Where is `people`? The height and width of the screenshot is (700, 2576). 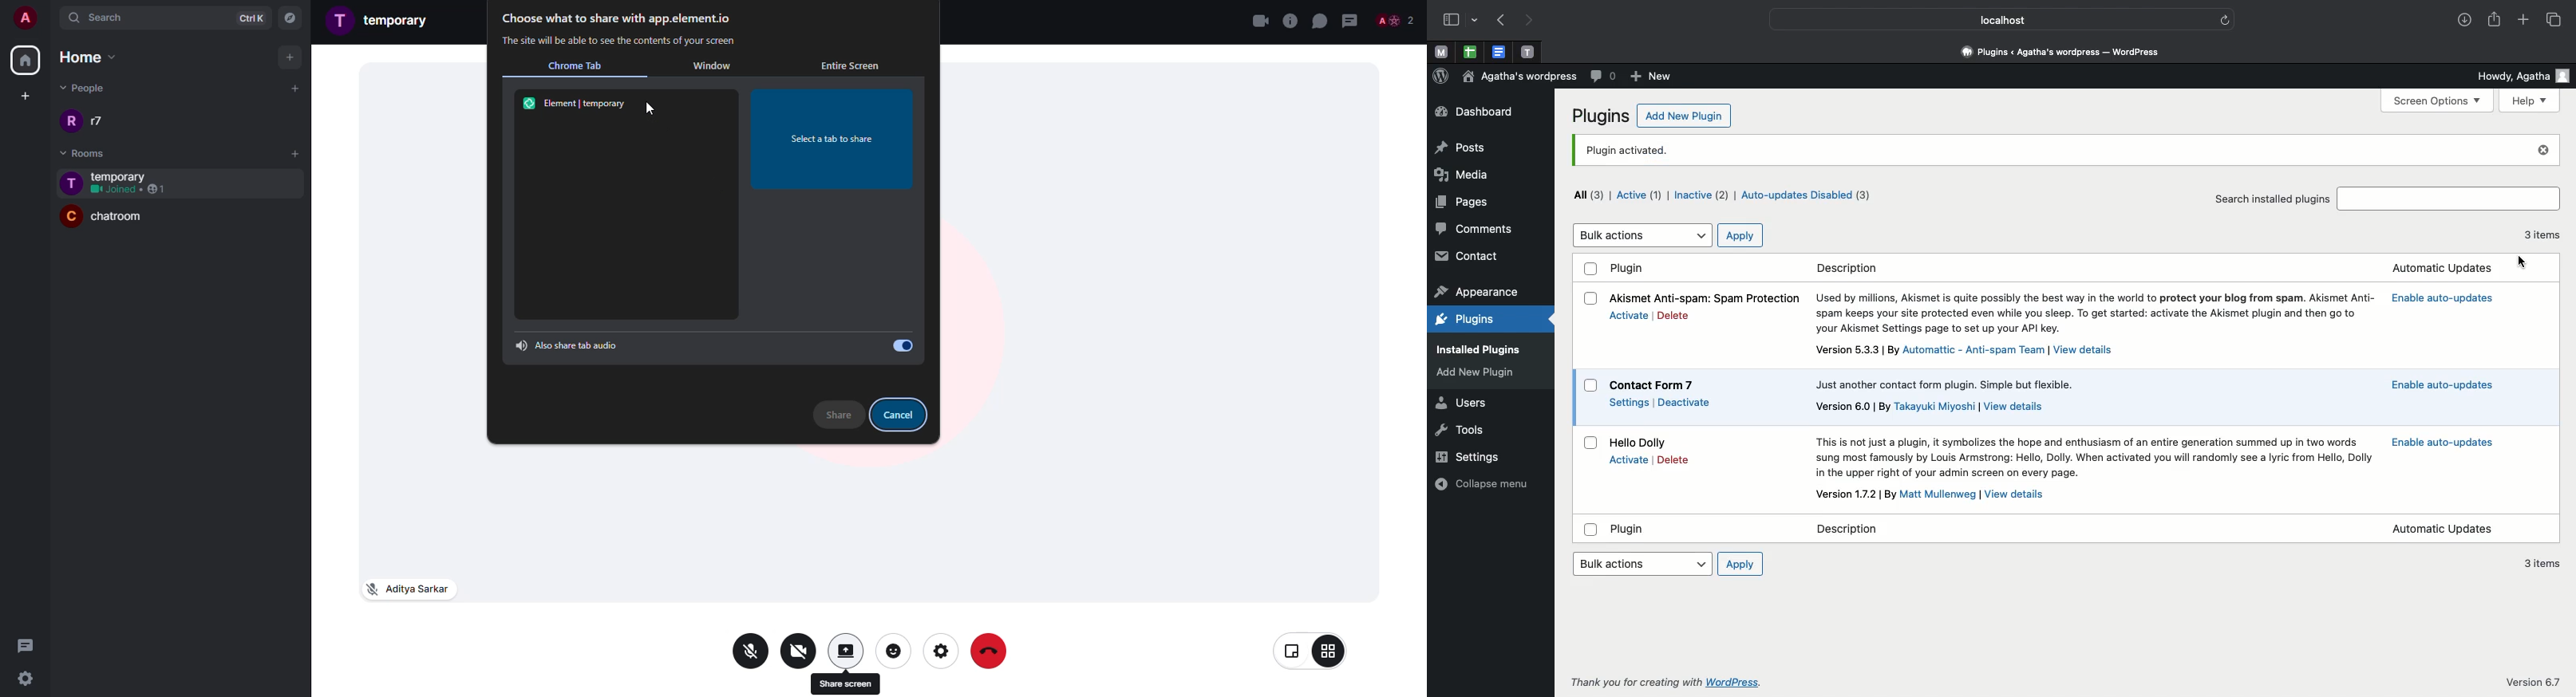
people is located at coordinates (1397, 20).